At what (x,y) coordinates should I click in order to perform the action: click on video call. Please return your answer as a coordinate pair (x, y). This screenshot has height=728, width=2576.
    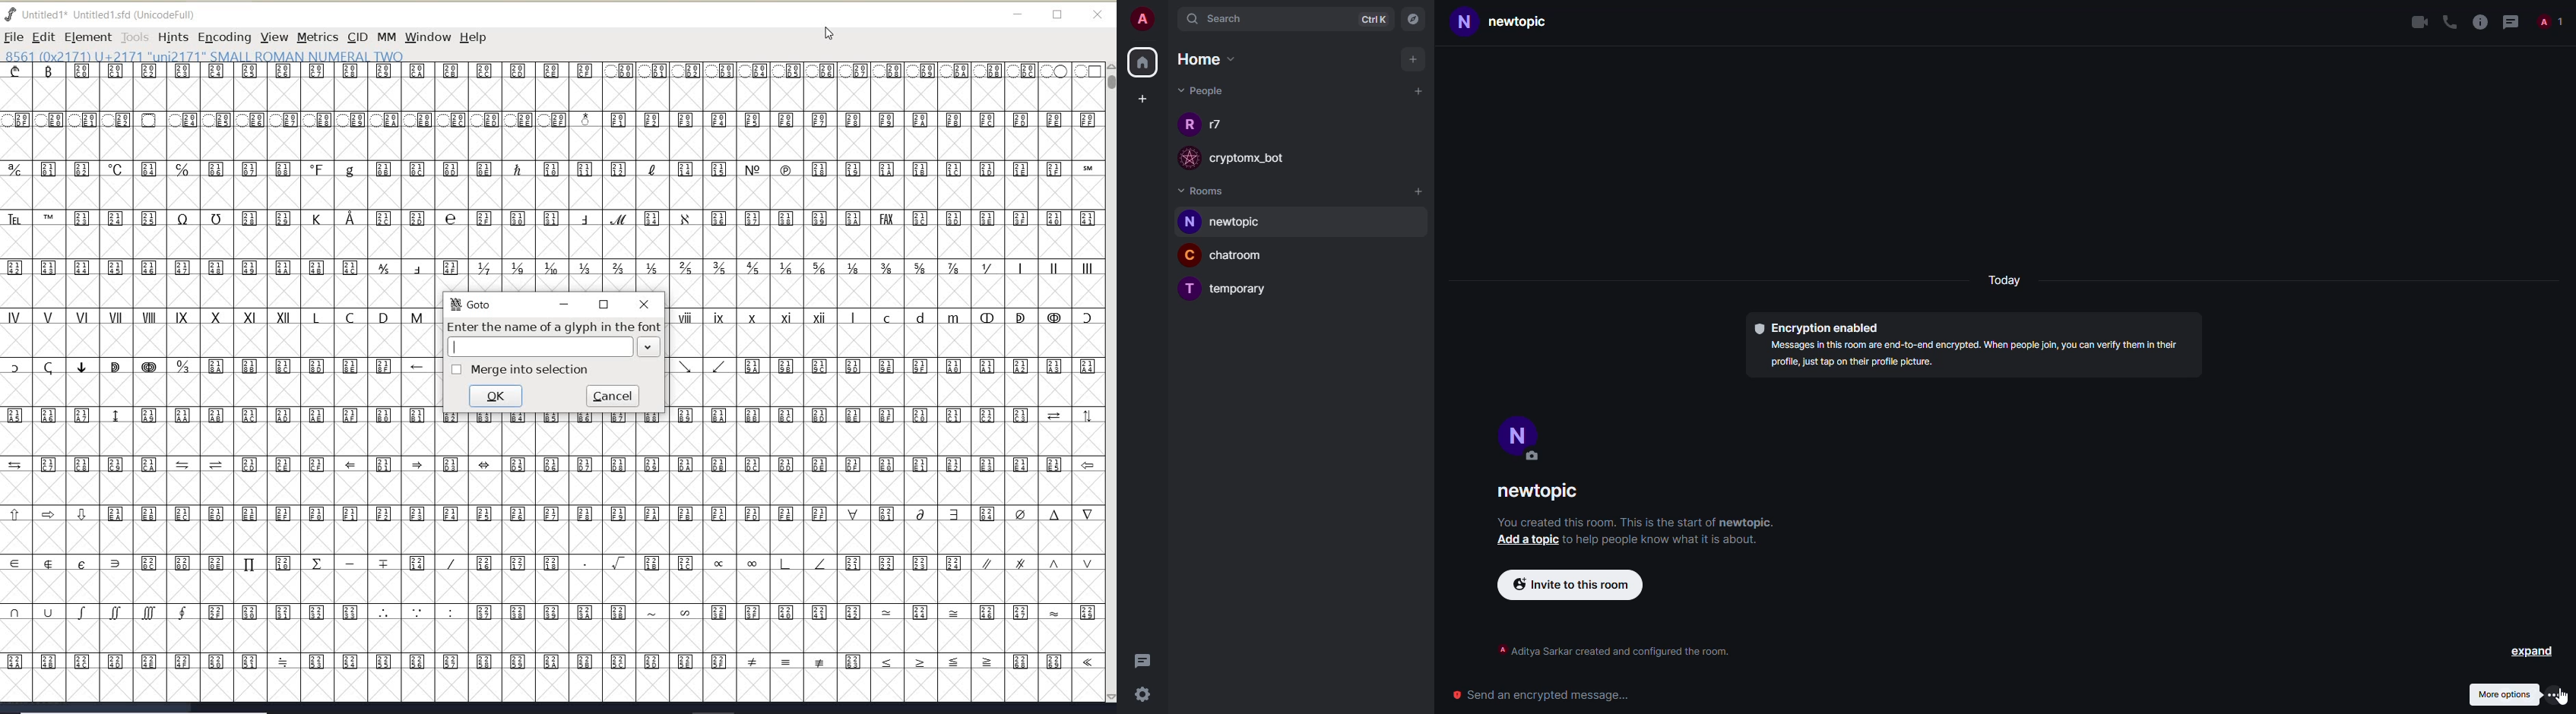
    Looking at the image, I should click on (2418, 22).